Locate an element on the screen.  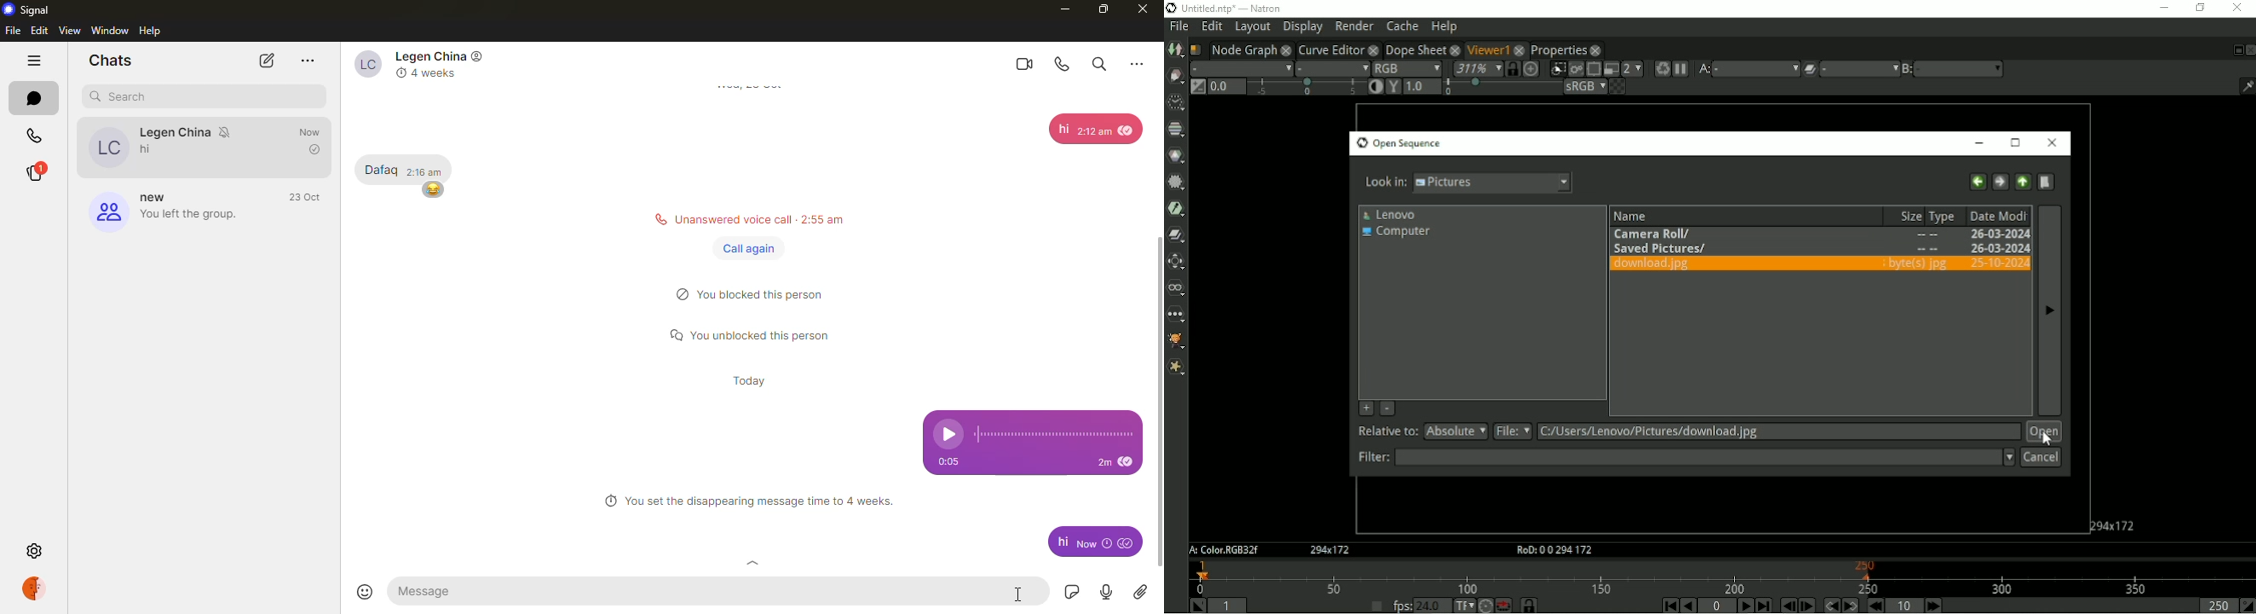
absolute is located at coordinates (1455, 431).